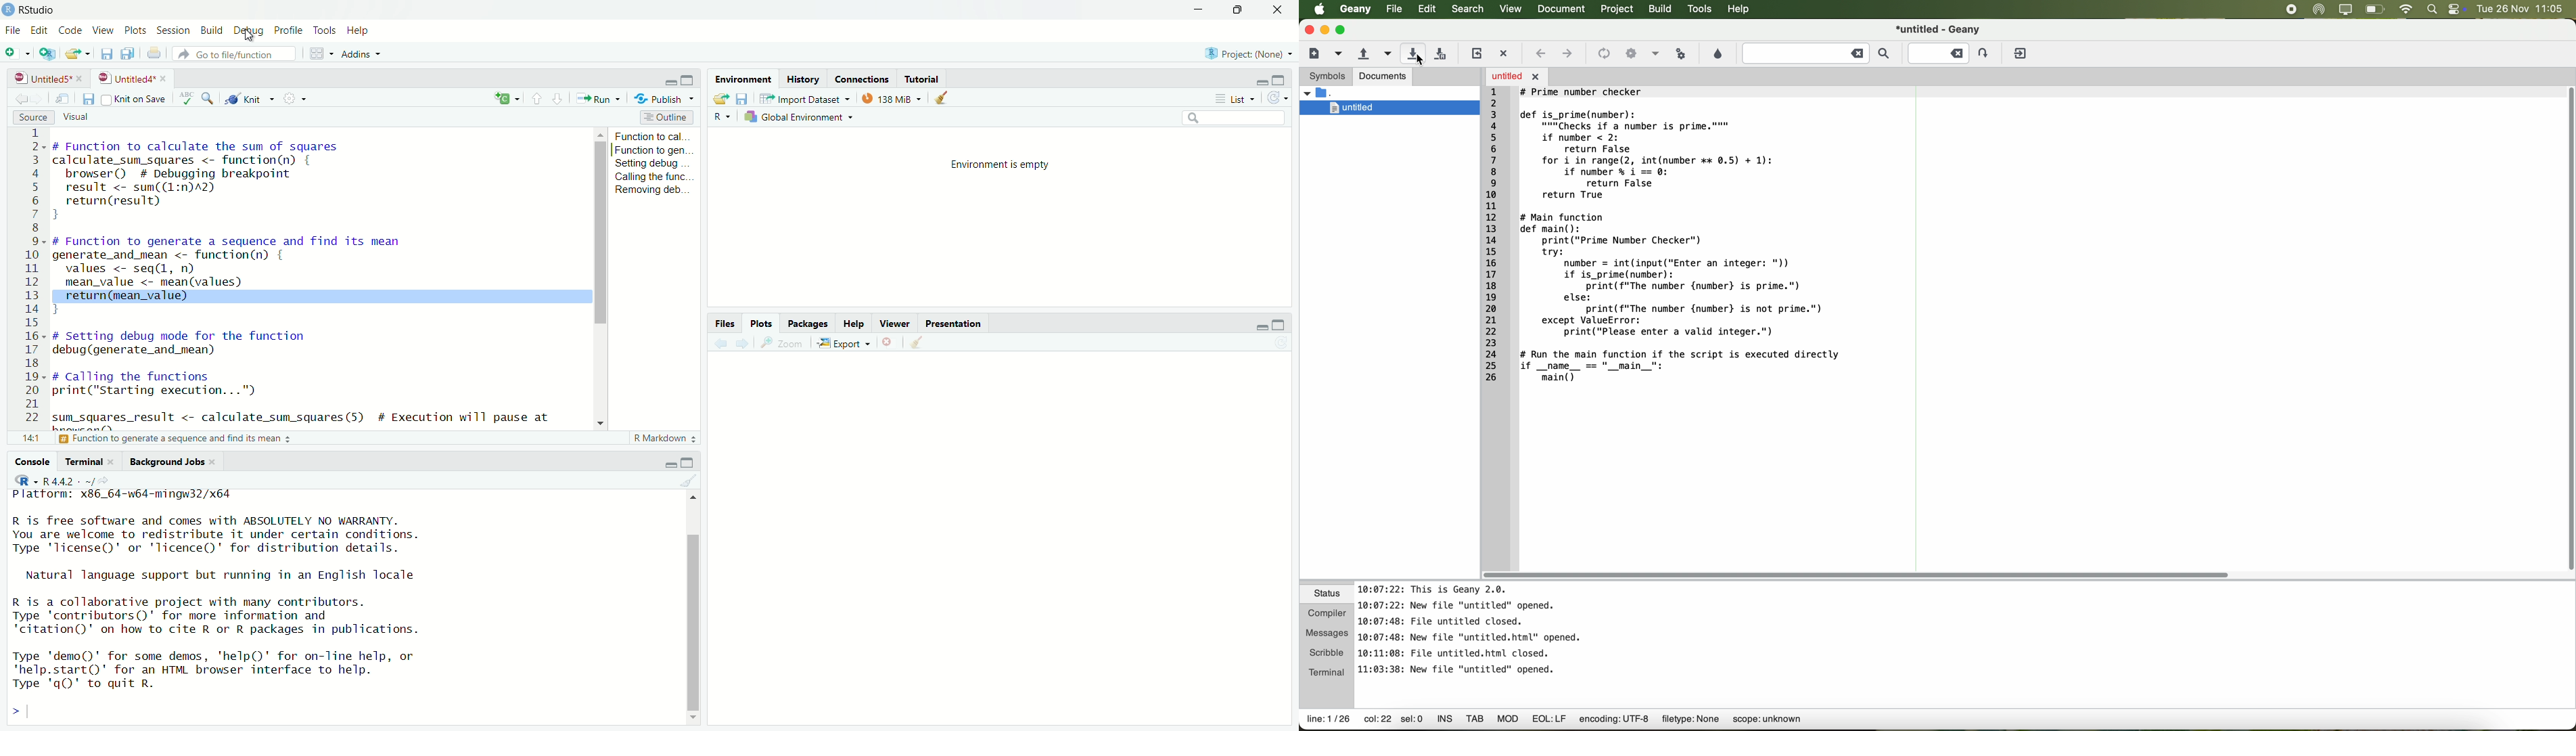 The width and height of the screenshot is (2576, 756). I want to click on close, so click(1283, 11).